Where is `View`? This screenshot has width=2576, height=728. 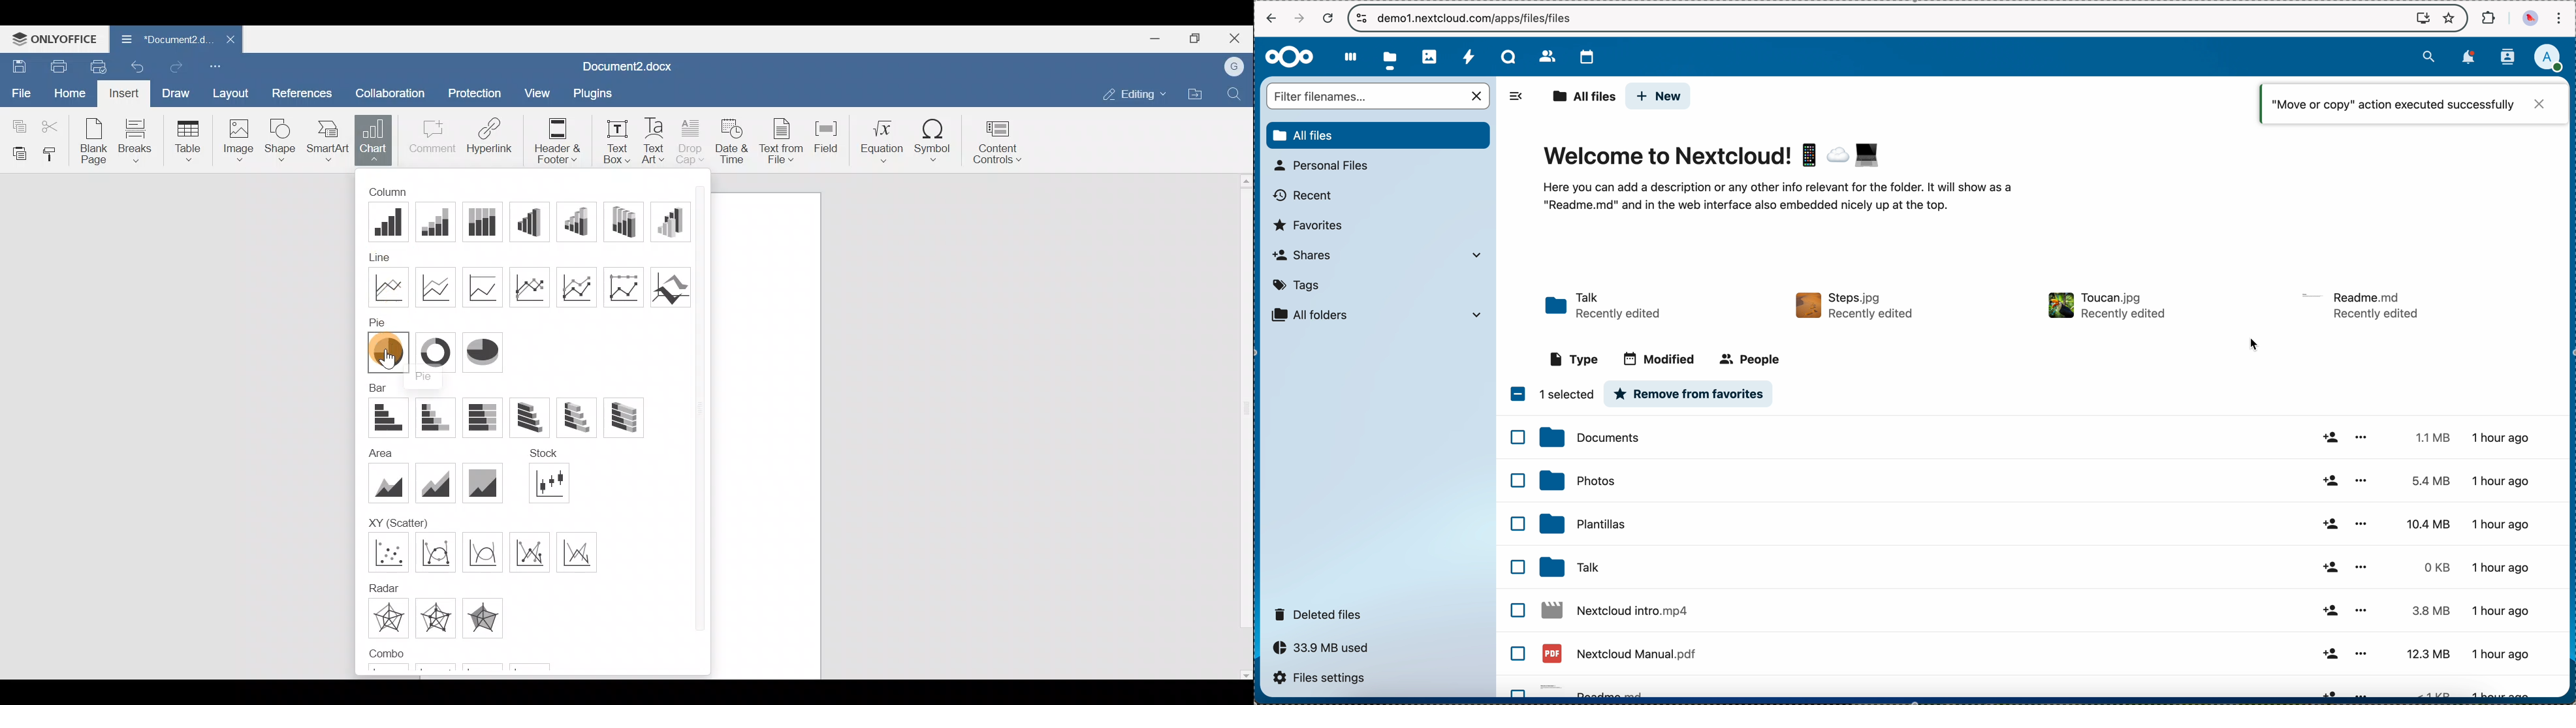
View is located at coordinates (538, 92).